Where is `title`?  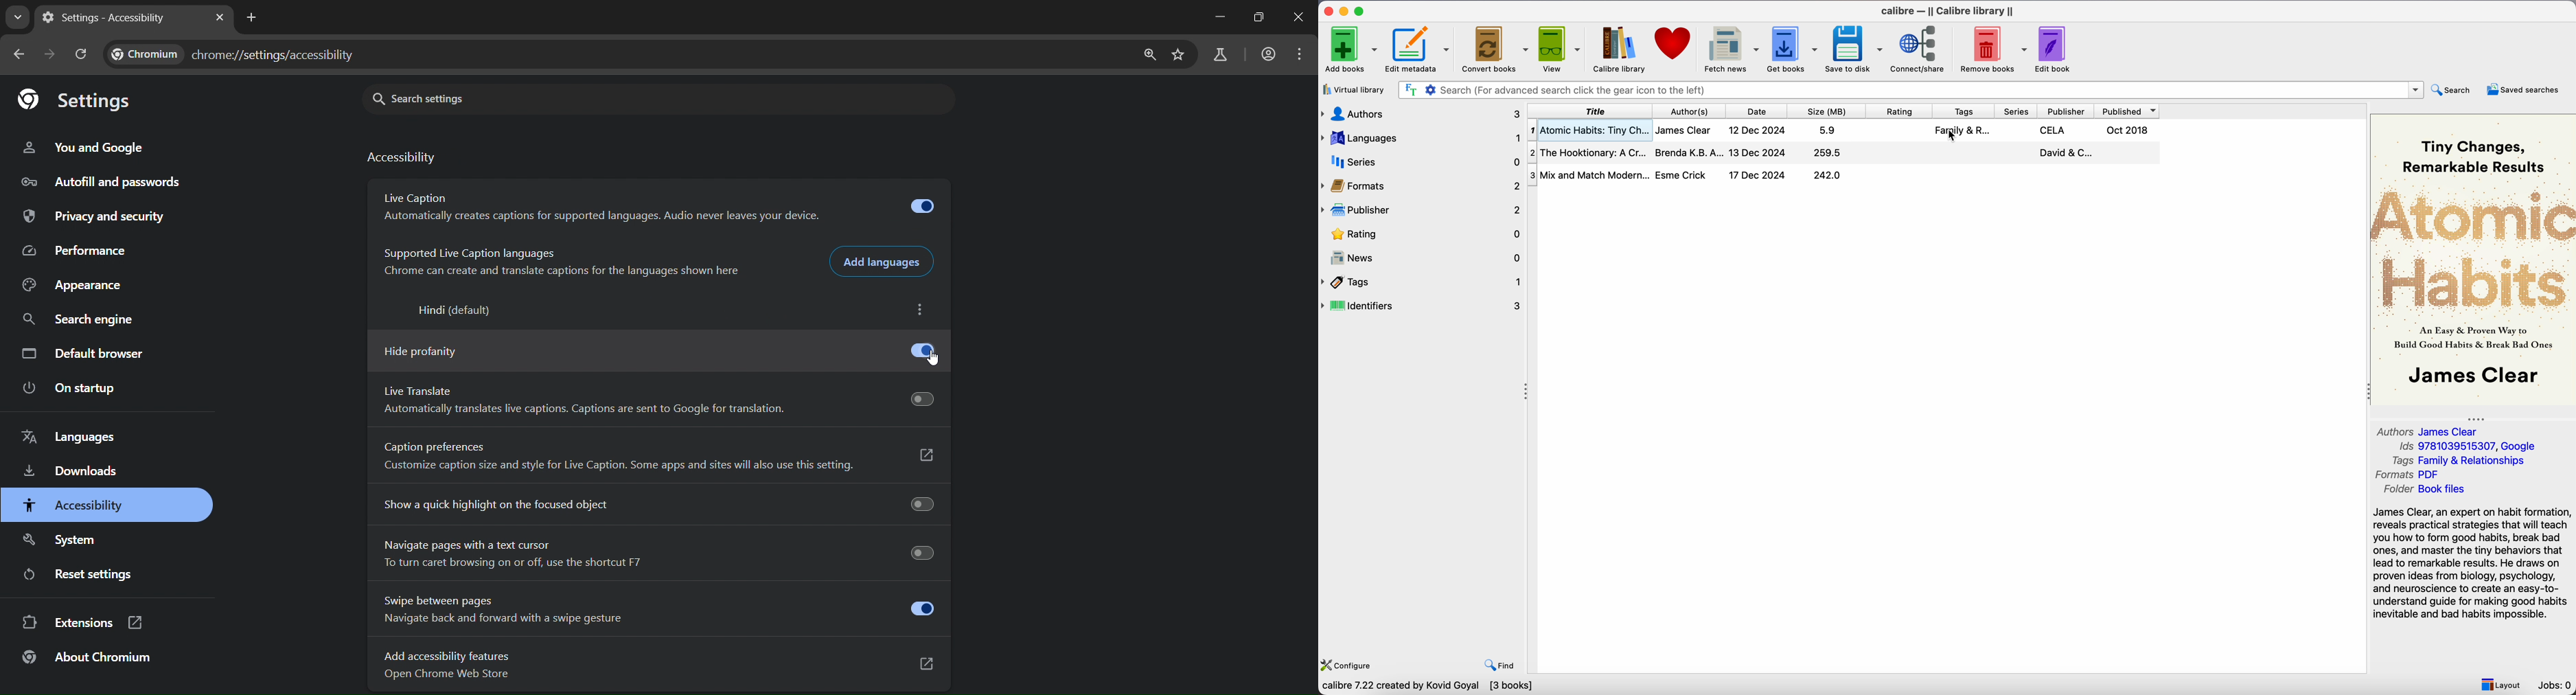
title is located at coordinates (1588, 110).